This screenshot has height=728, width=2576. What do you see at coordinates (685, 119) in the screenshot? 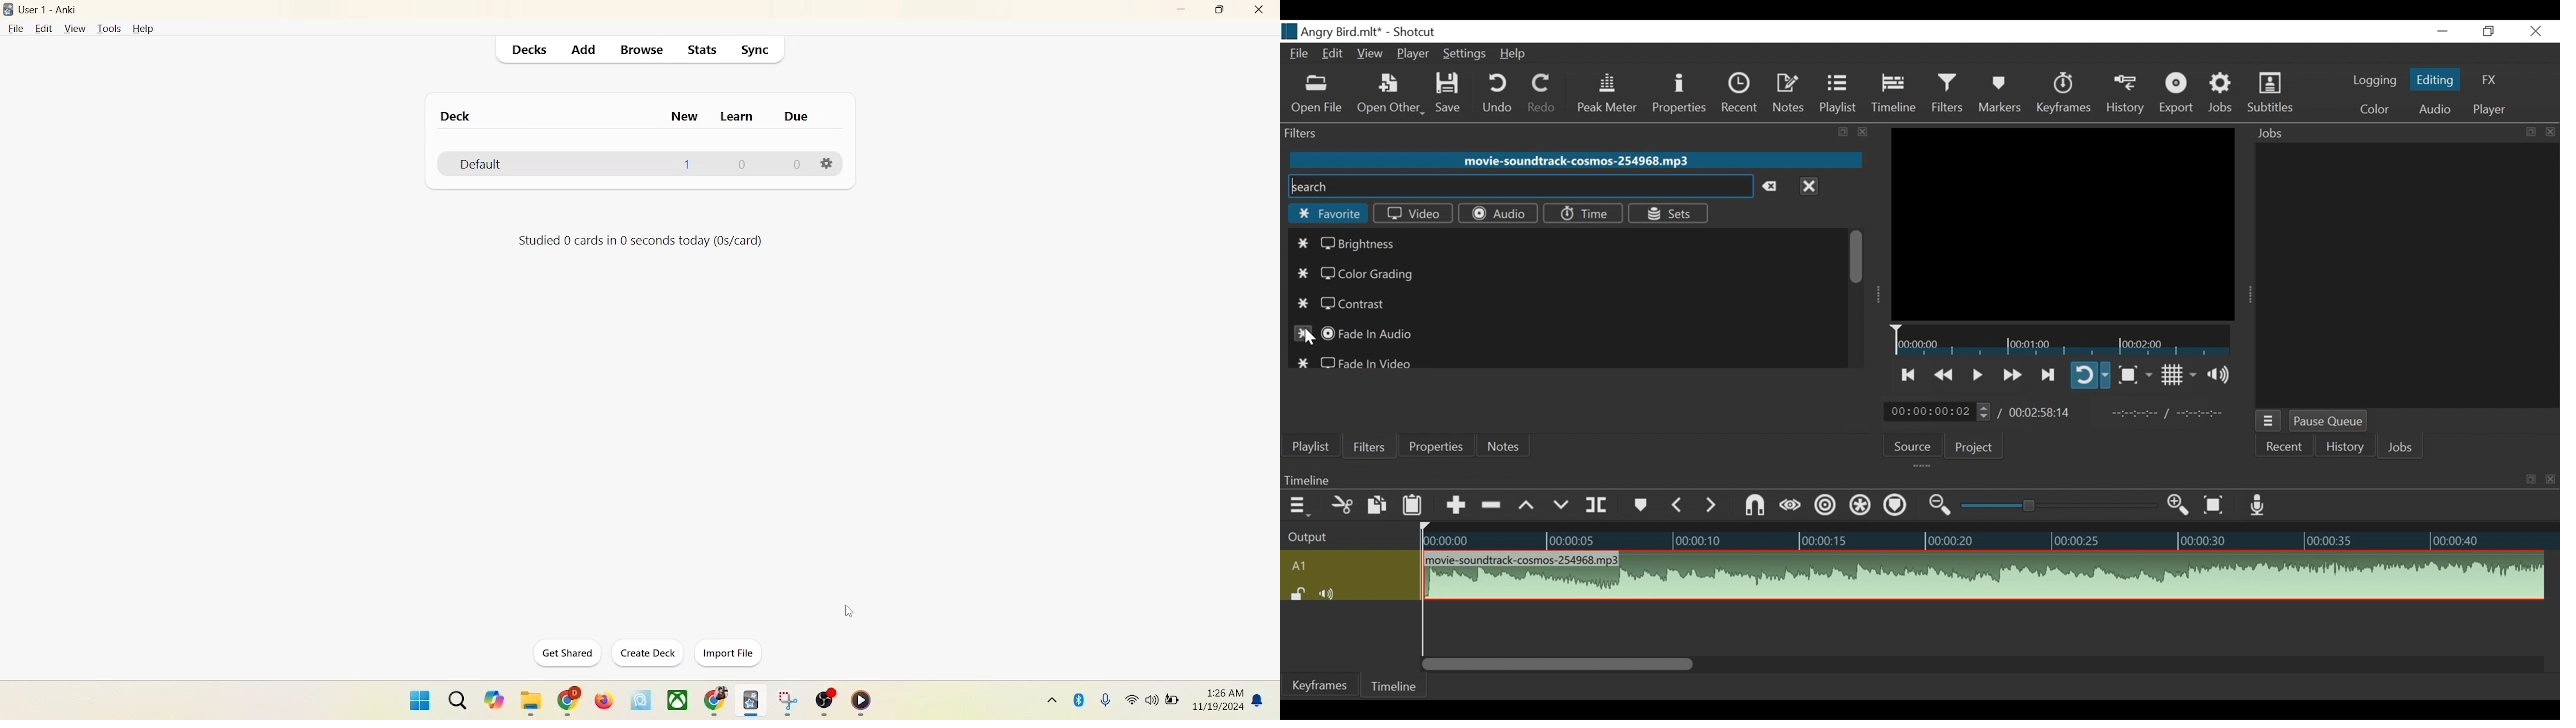
I see `new` at bounding box center [685, 119].